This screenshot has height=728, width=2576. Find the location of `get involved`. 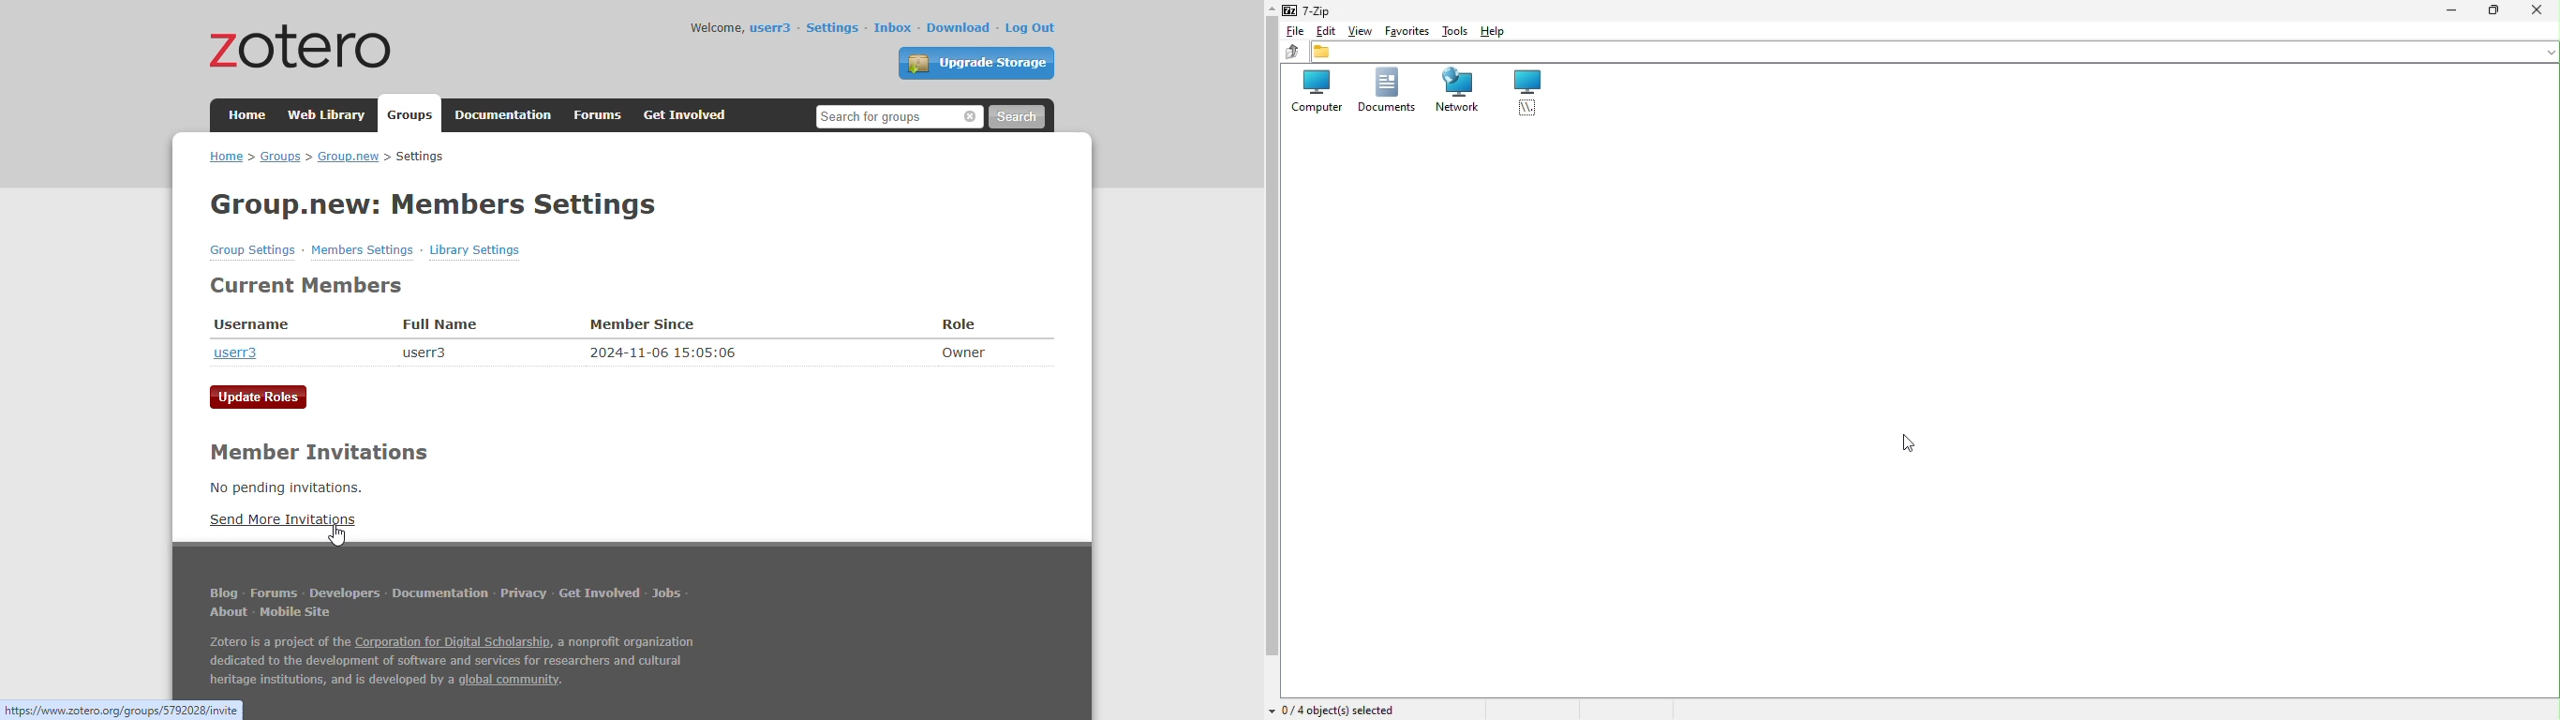

get involved is located at coordinates (601, 593).